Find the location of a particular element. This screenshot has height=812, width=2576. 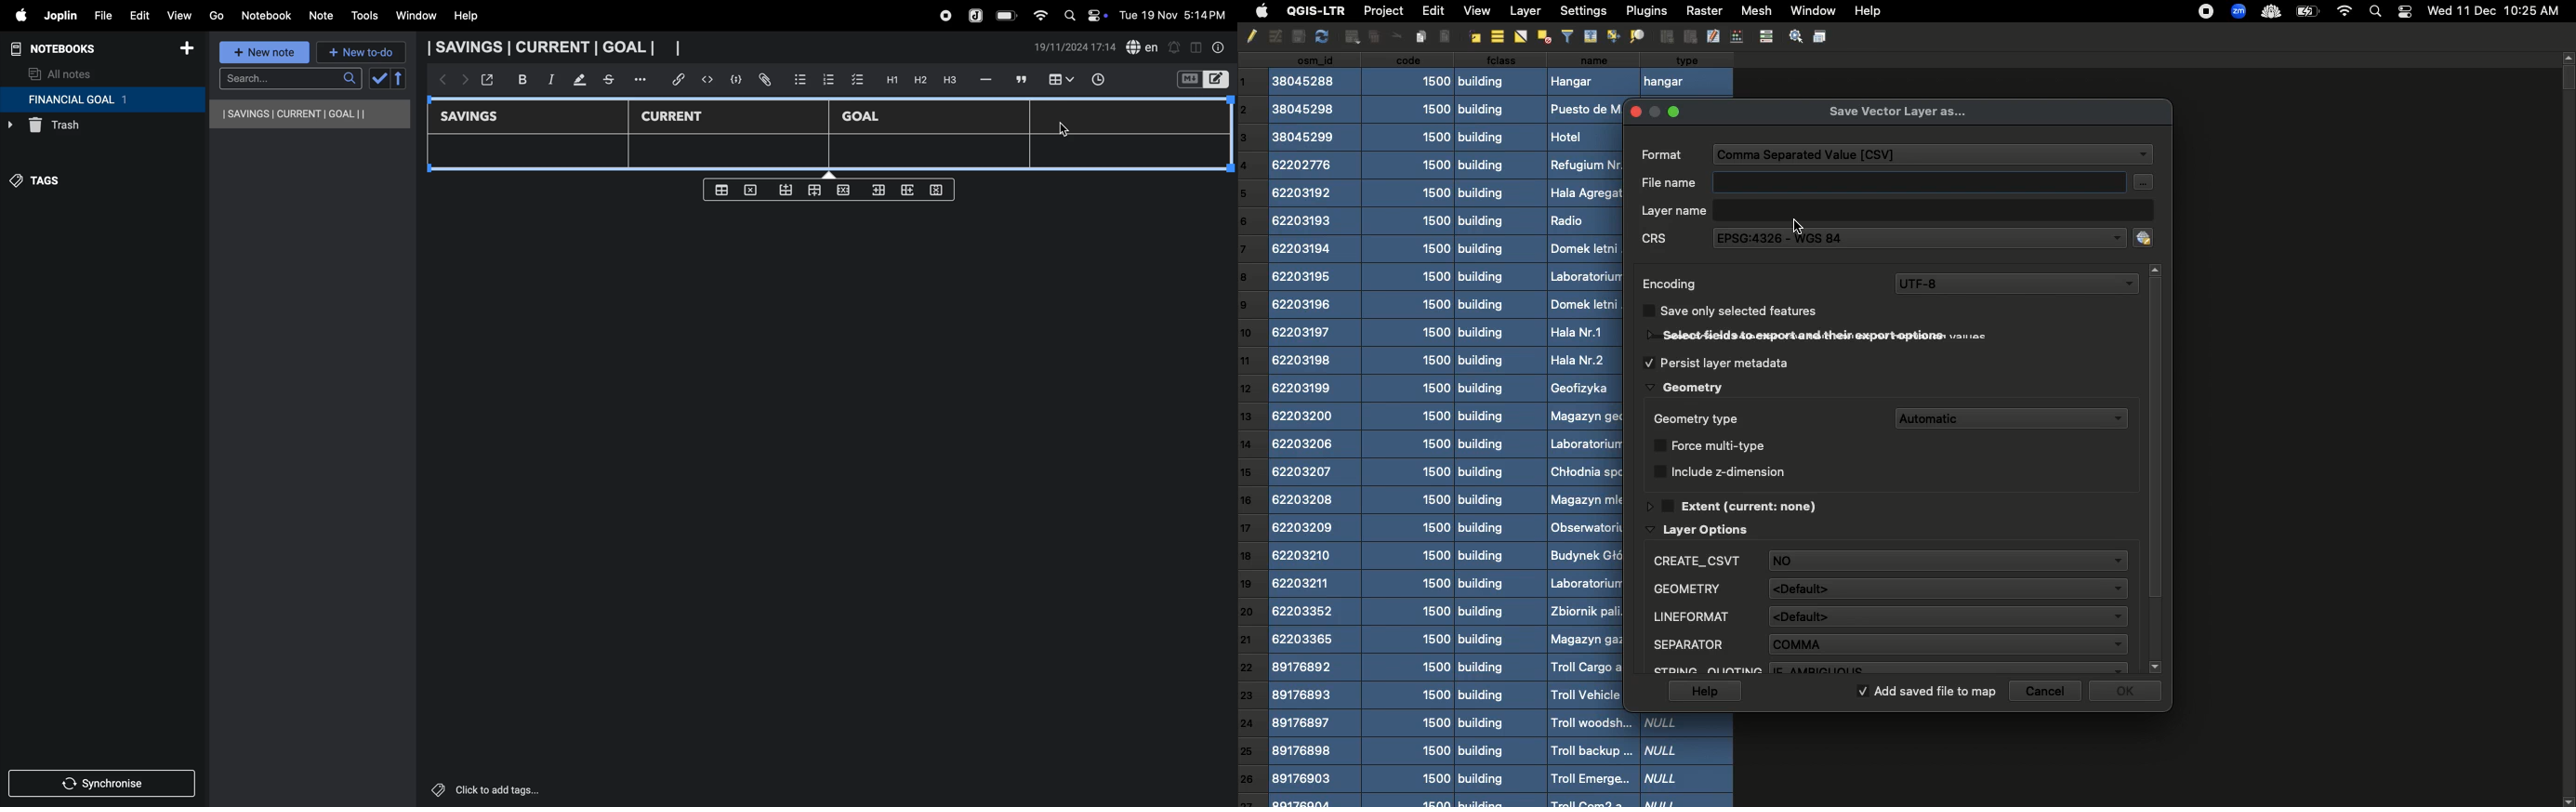

synchronize is located at coordinates (103, 782).